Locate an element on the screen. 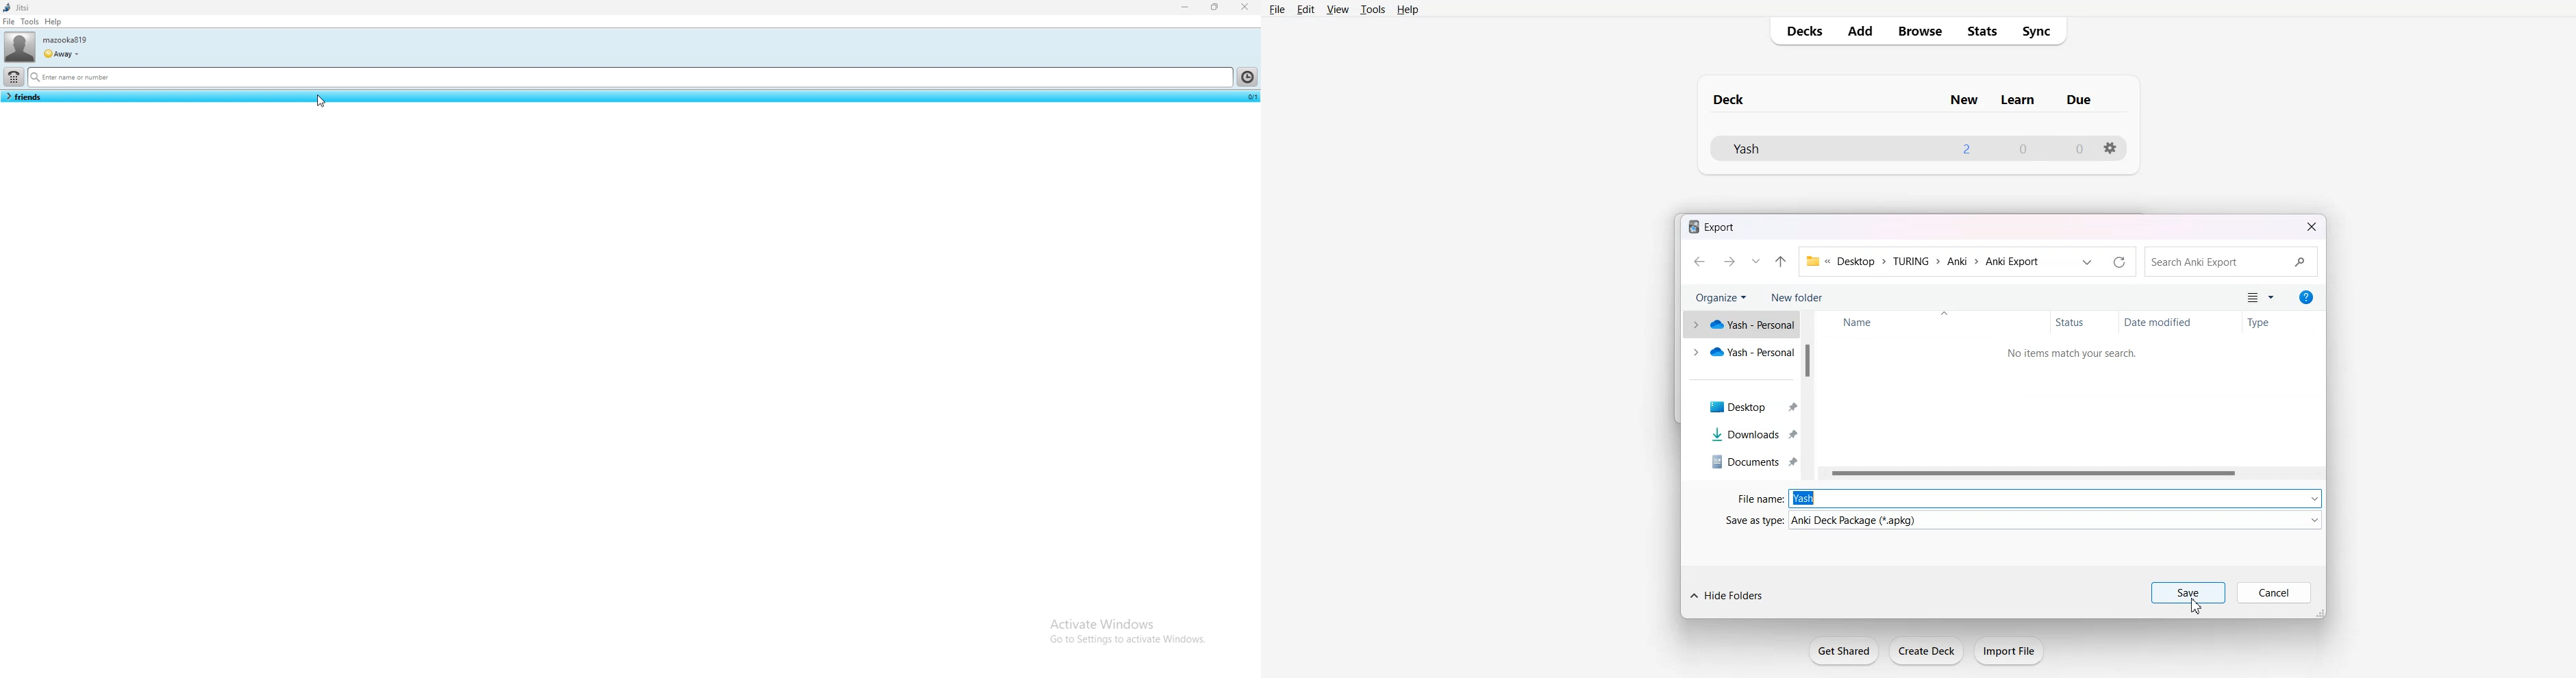 This screenshot has height=700, width=2576. Add is located at coordinates (1860, 32).